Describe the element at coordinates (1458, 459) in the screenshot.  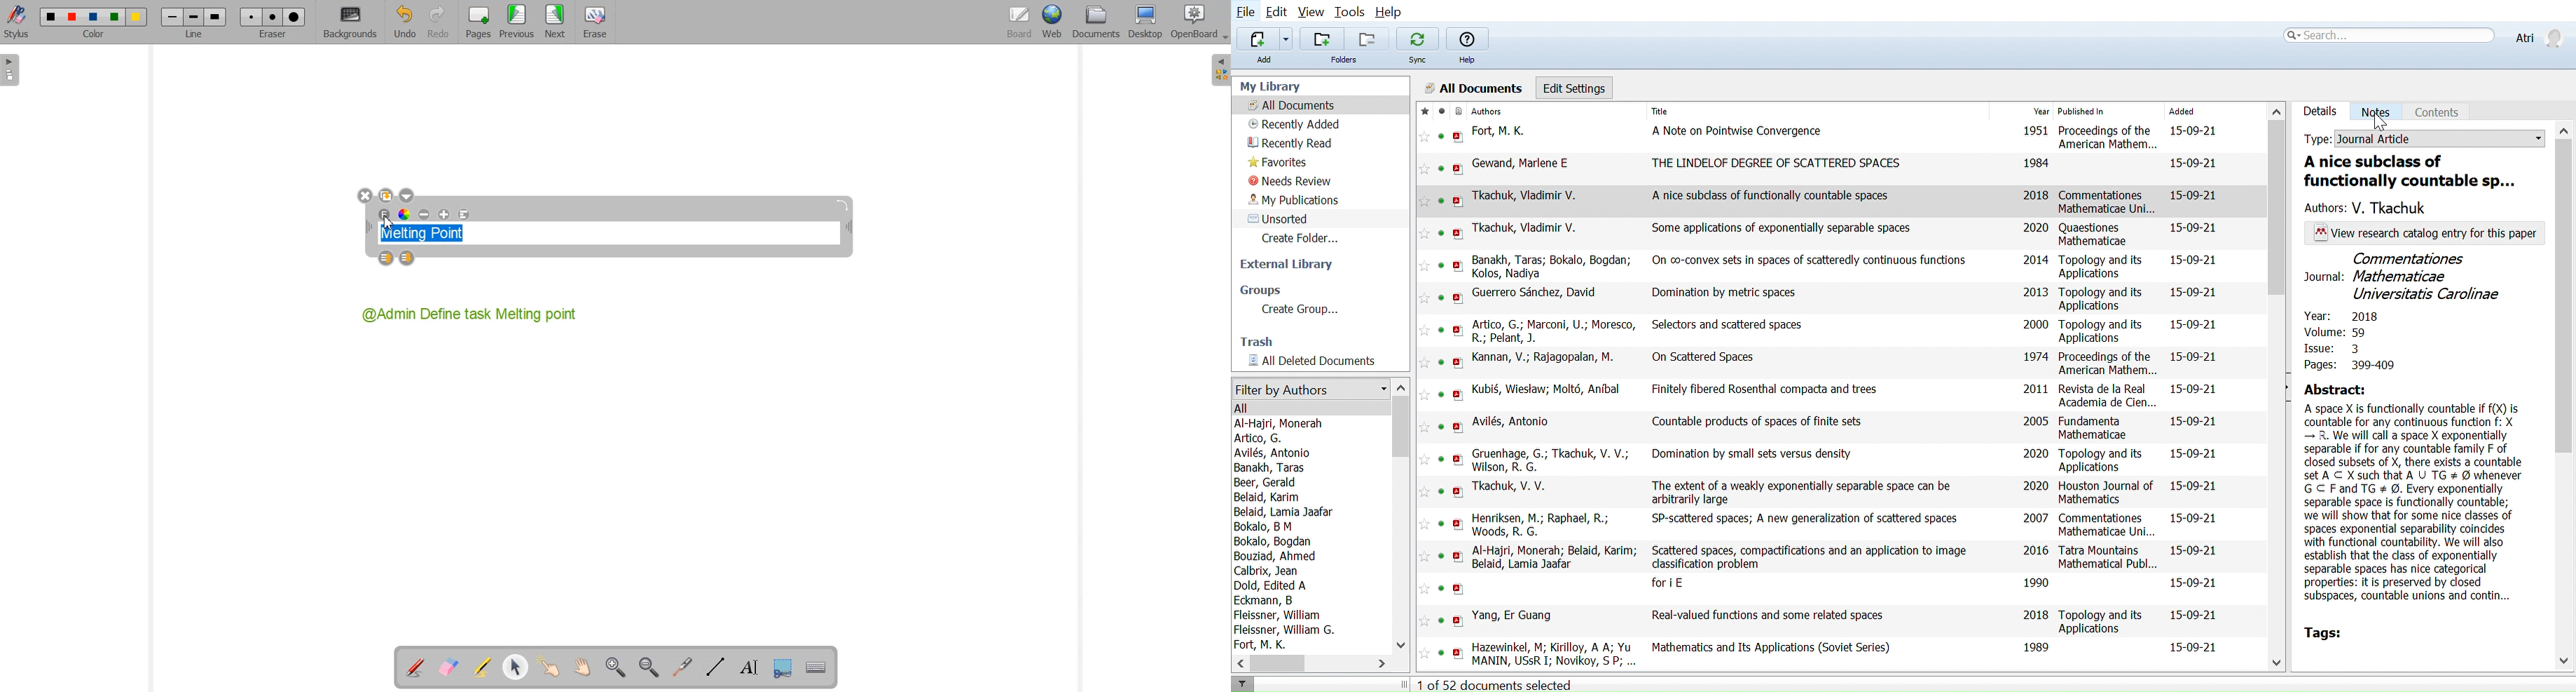
I see `open PDF` at that location.